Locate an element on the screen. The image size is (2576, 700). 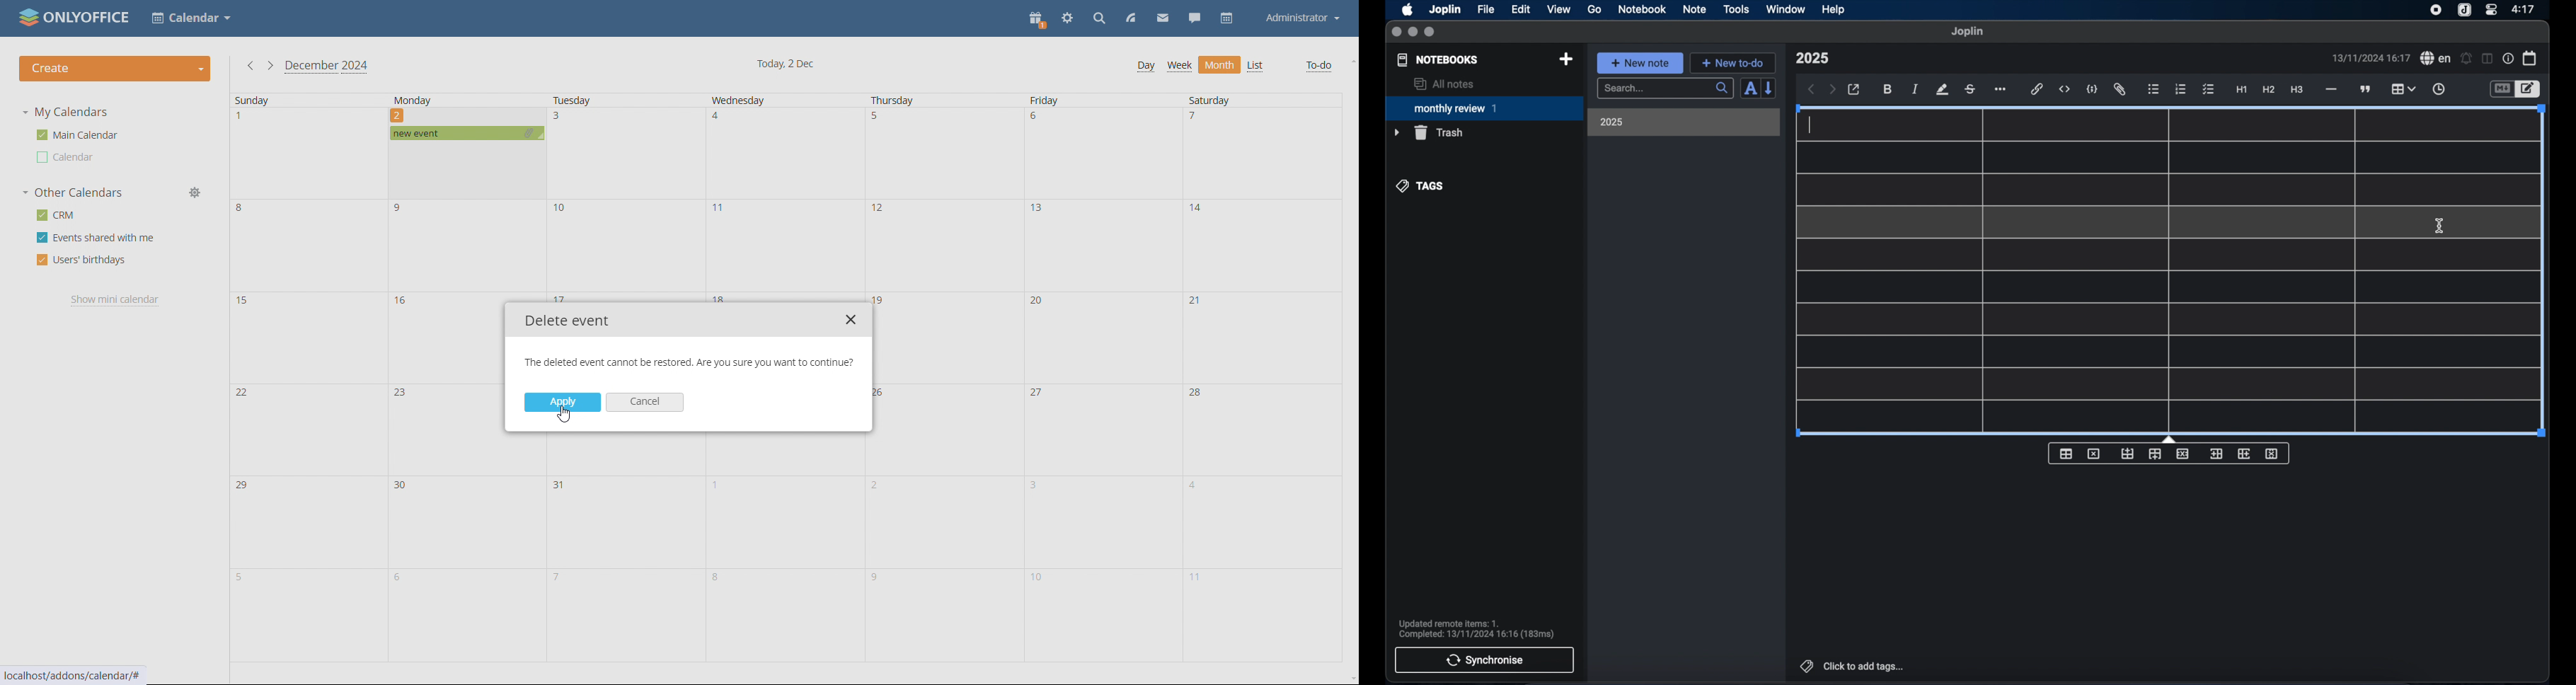
sort order field is located at coordinates (1750, 89).